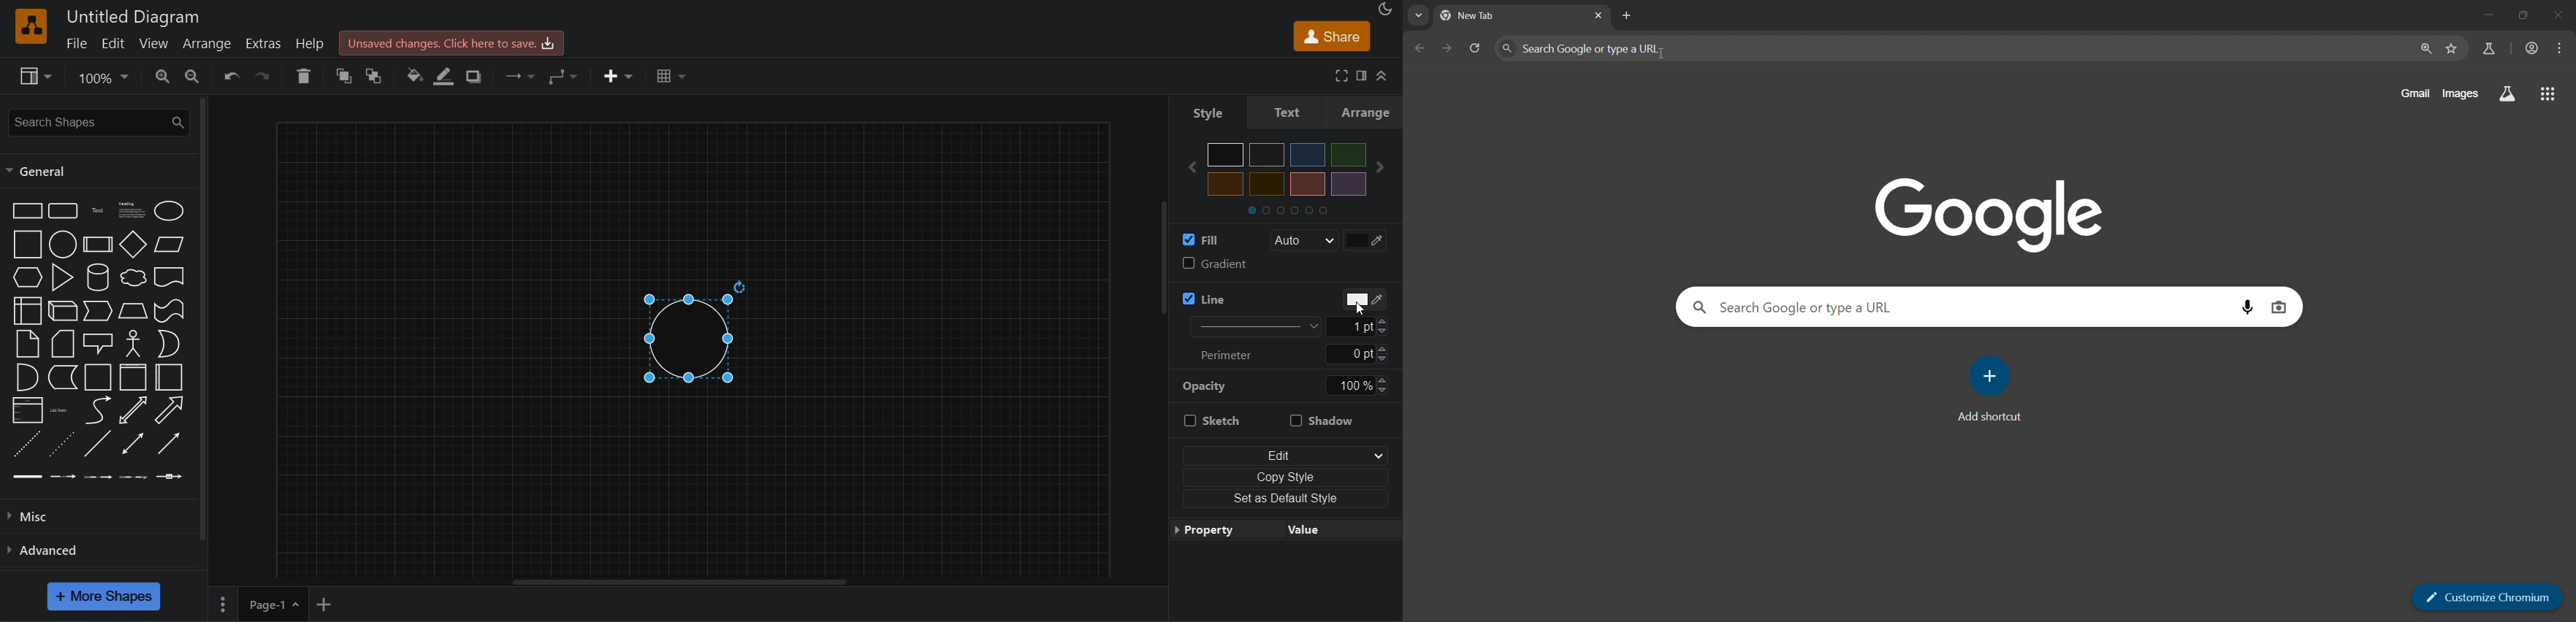  Describe the element at coordinates (169, 410) in the screenshot. I see `arrow` at that location.